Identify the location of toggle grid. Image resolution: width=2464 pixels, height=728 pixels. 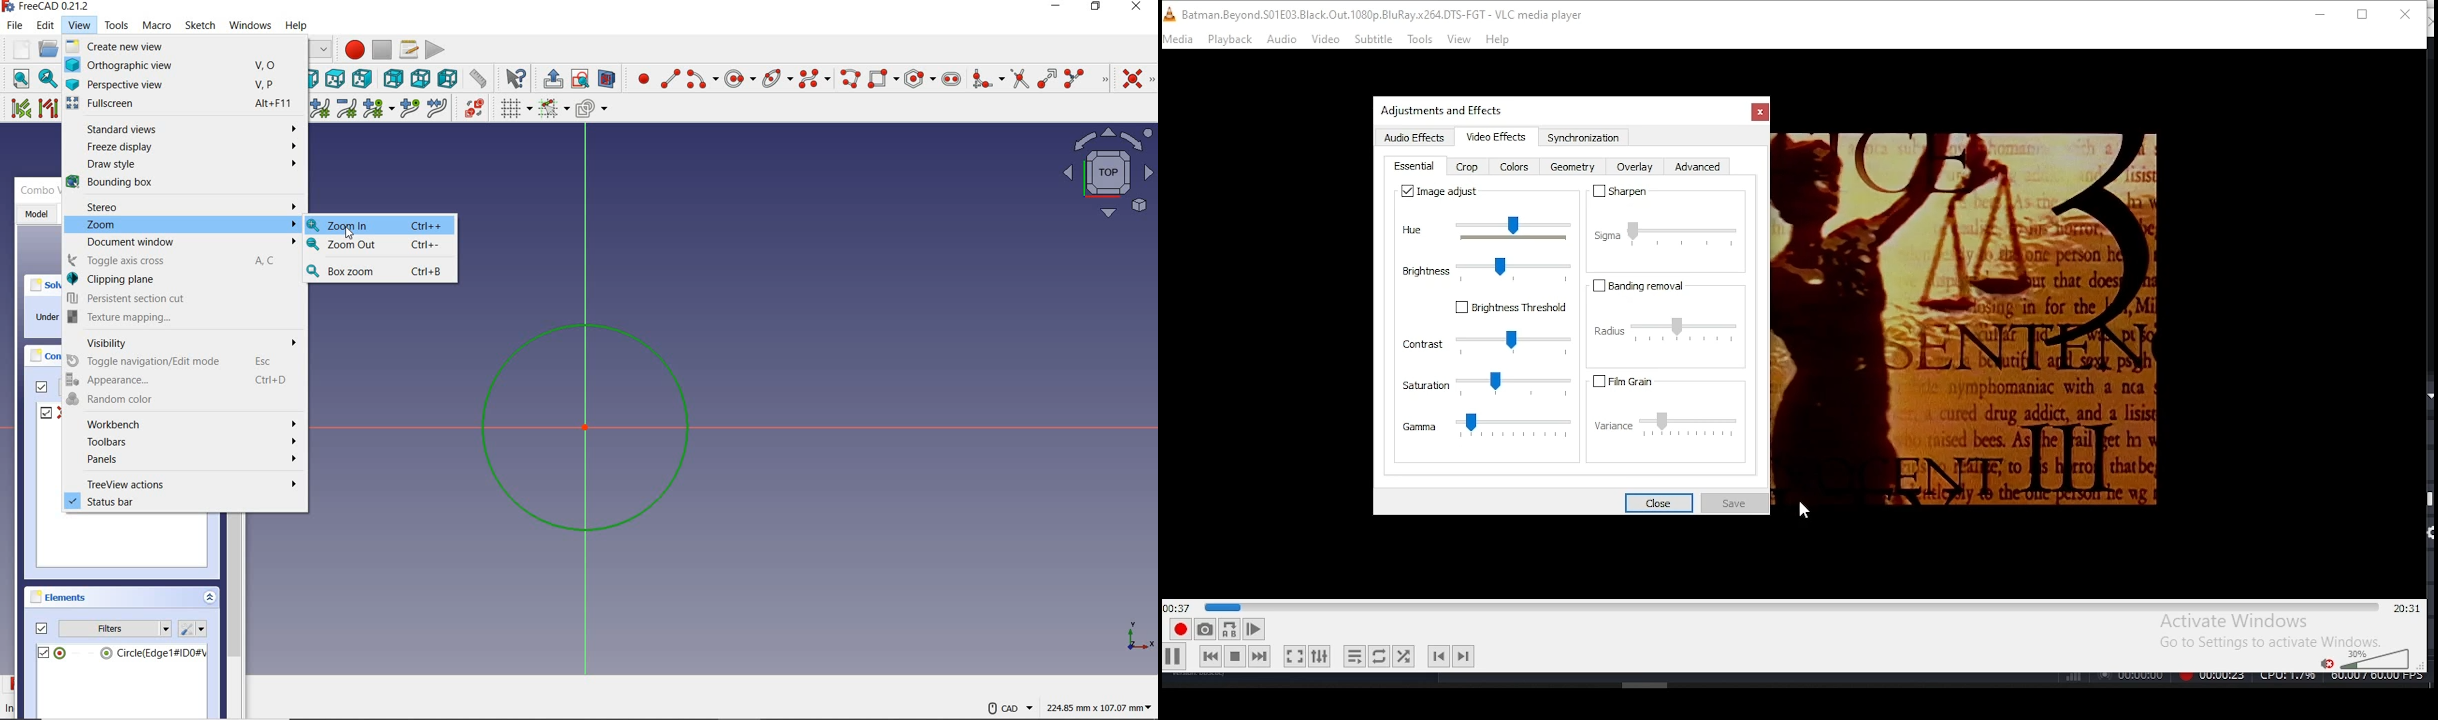
(512, 108).